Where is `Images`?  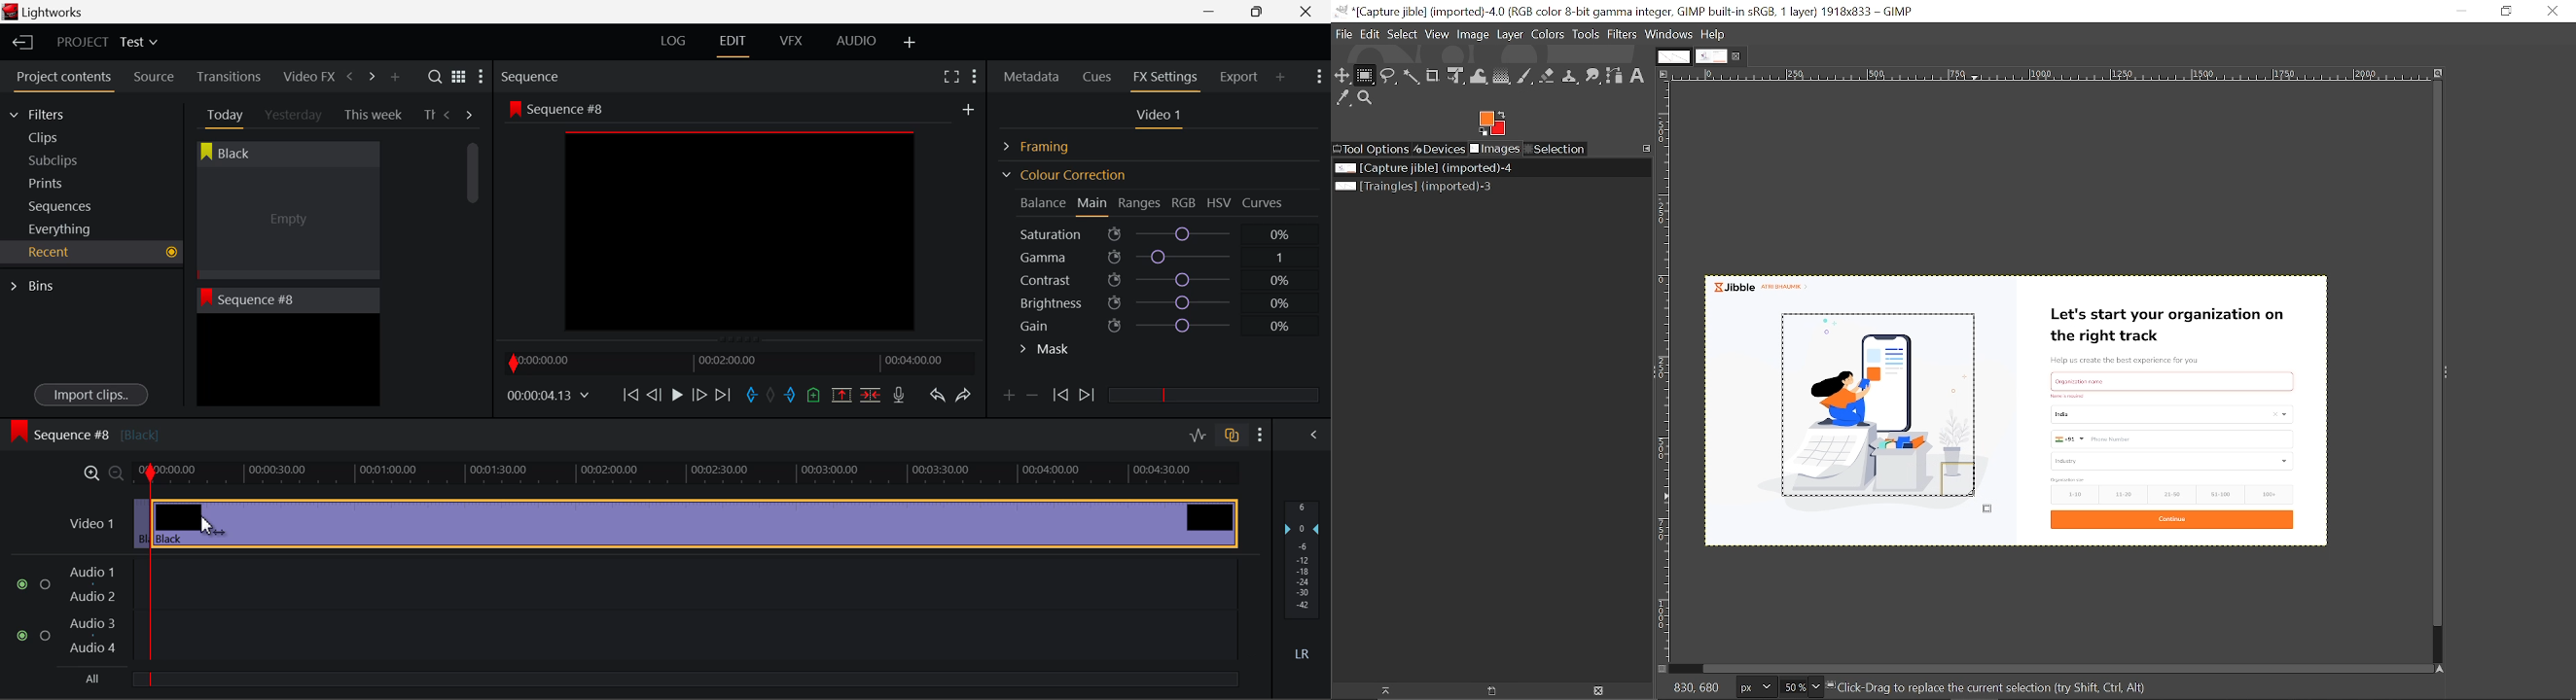 Images is located at coordinates (1498, 150).